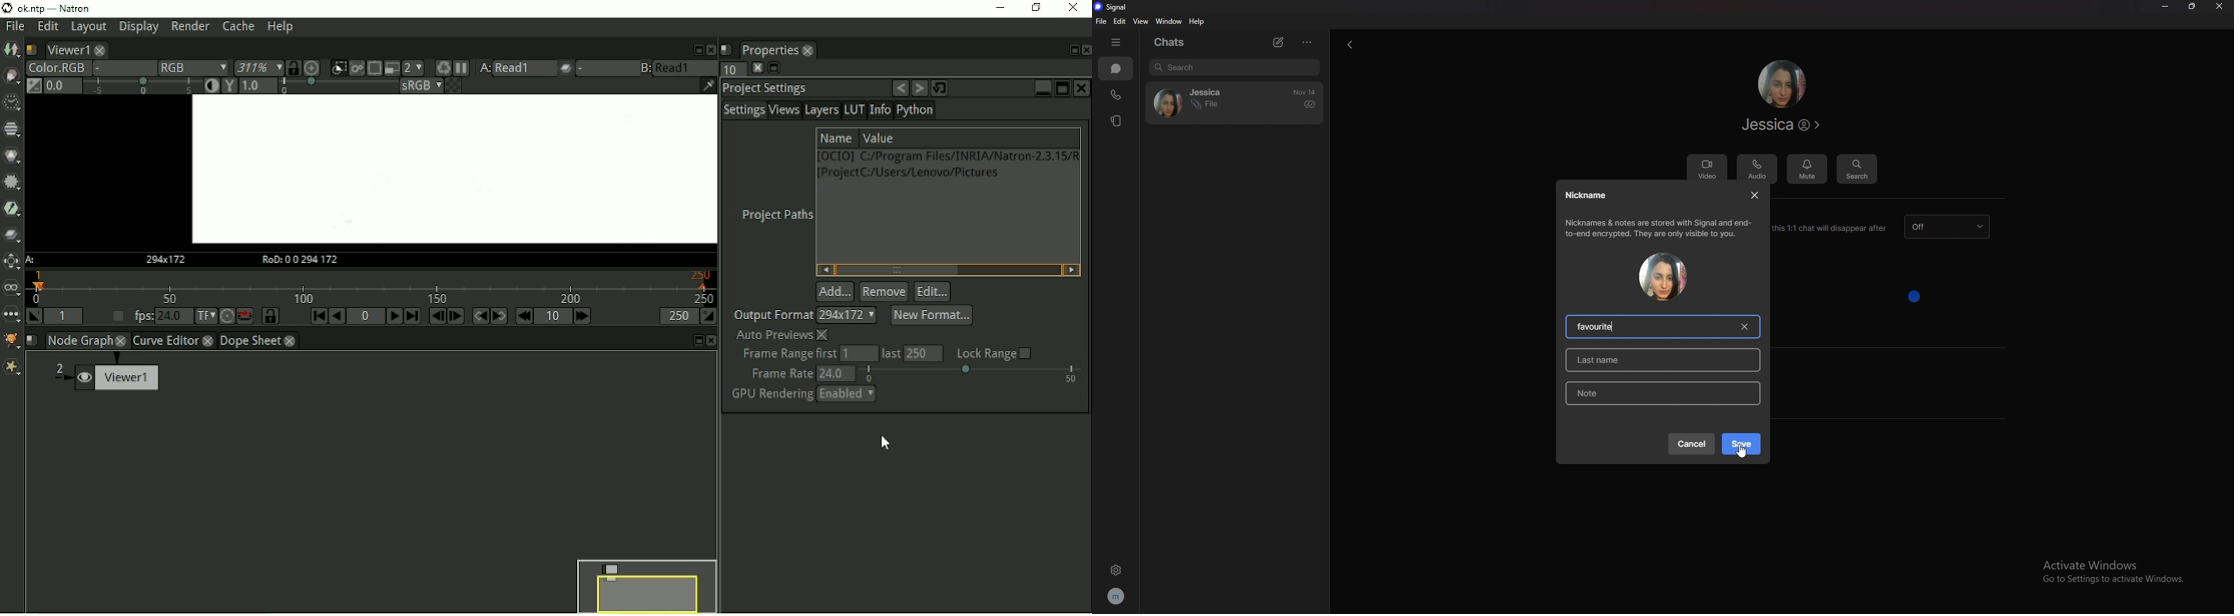 The width and height of the screenshot is (2240, 616). I want to click on delivered, so click(1310, 105).